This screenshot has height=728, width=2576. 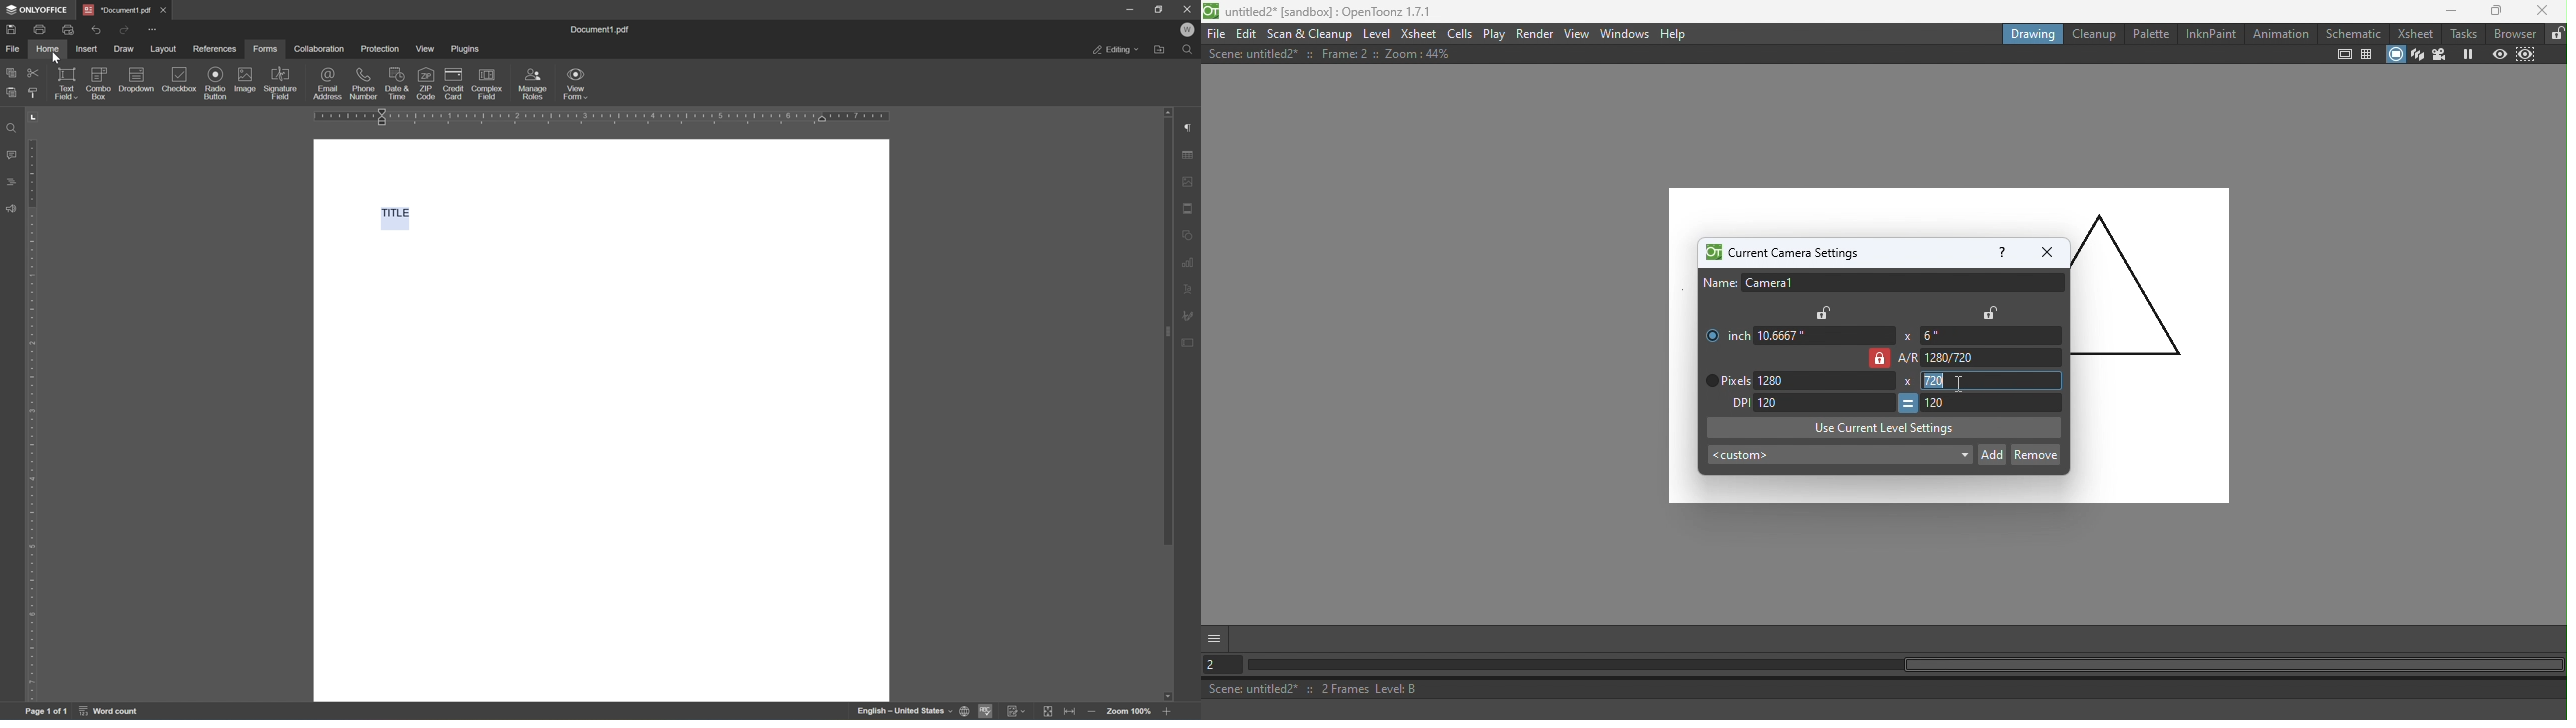 What do you see at coordinates (55, 58) in the screenshot?
I see `cursor` at bounding box center [55, 58].